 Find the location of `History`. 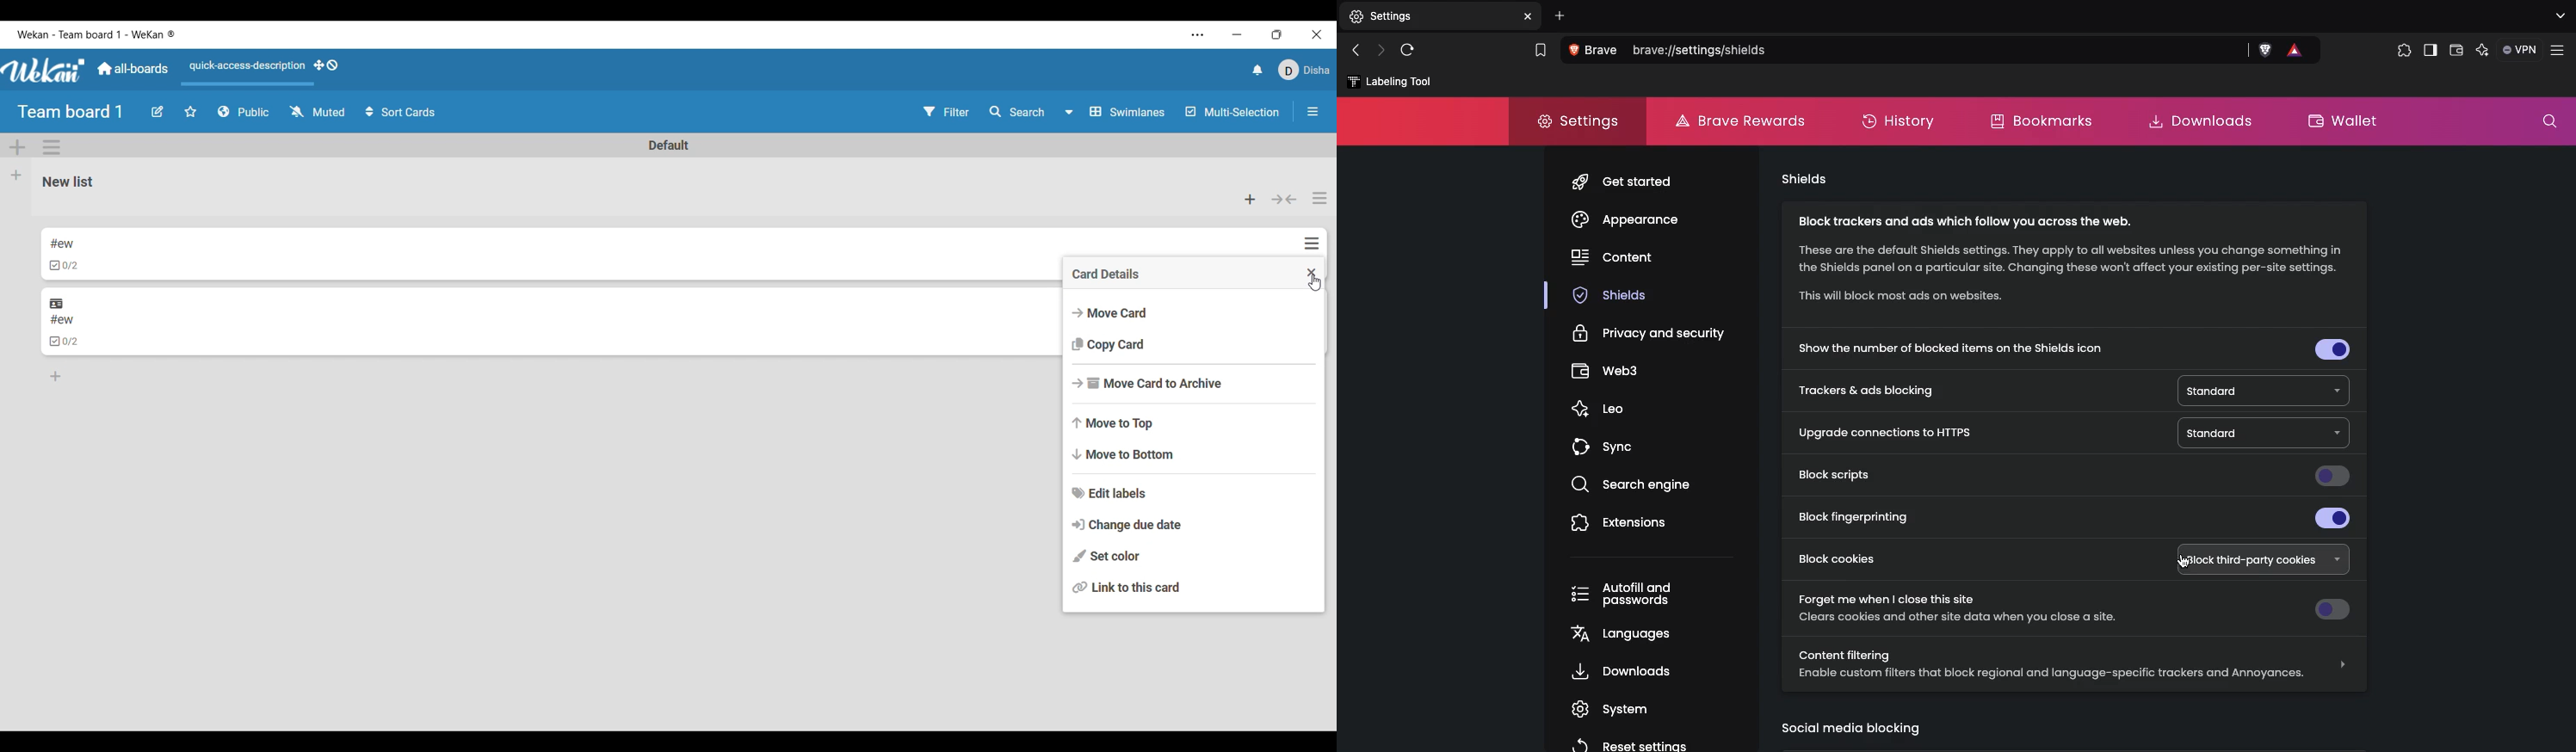

History is located at coordinates (1901, 121).